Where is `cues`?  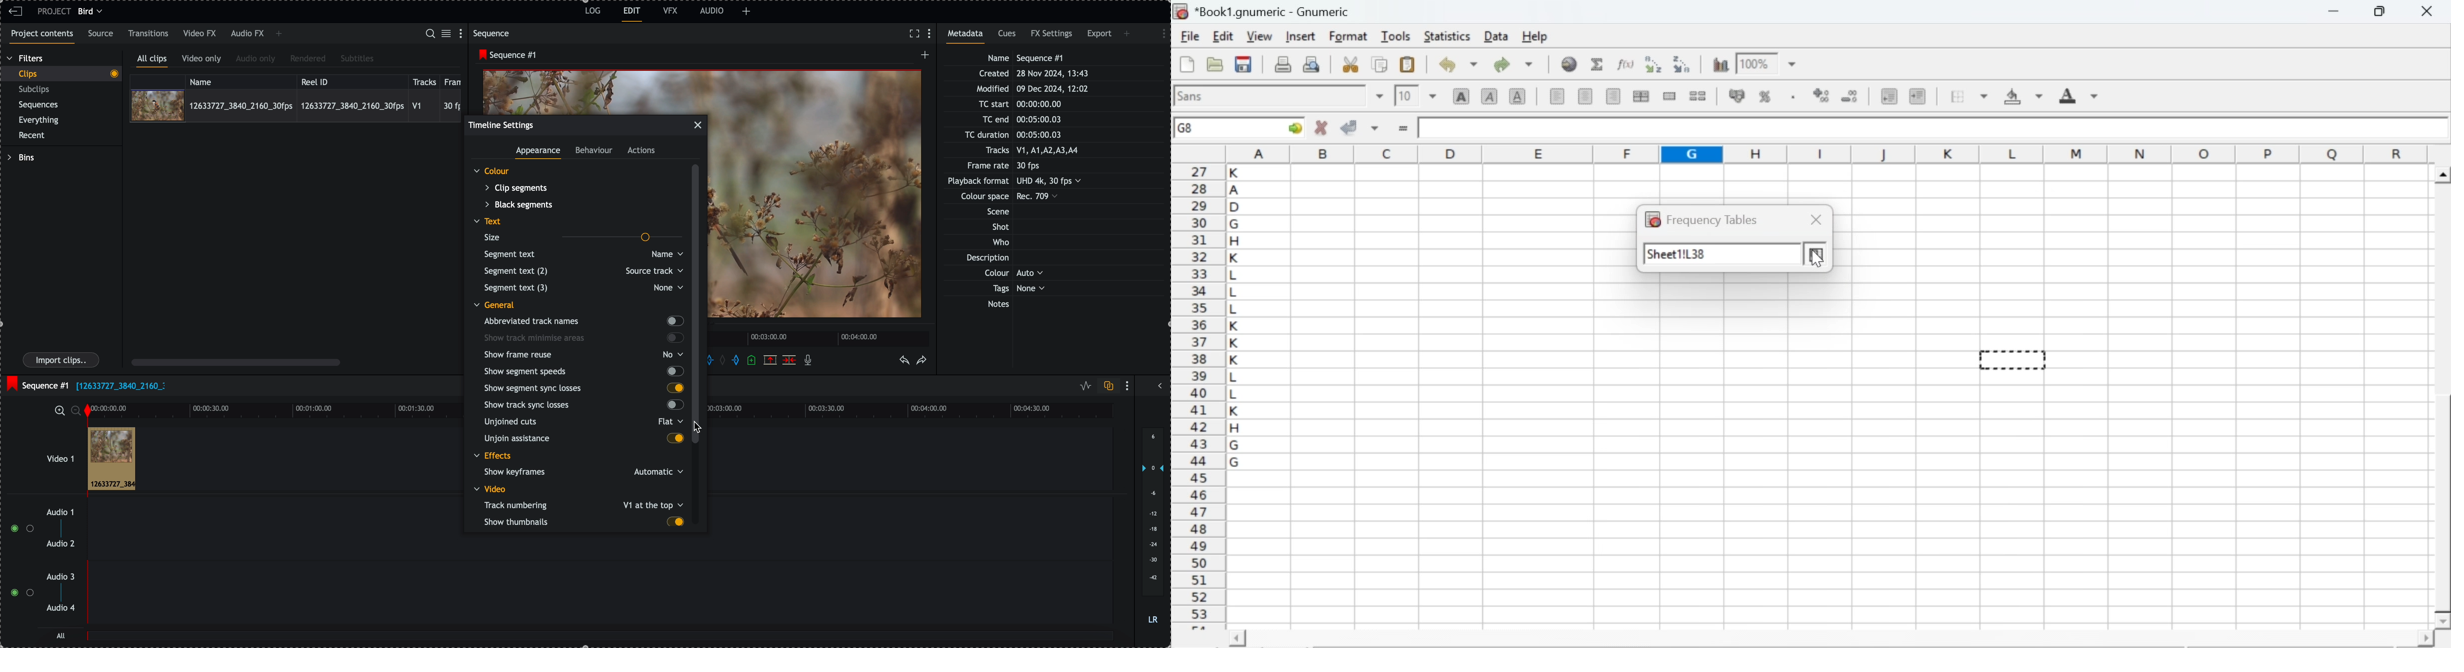
cues is located at coordinates (1008, 37).